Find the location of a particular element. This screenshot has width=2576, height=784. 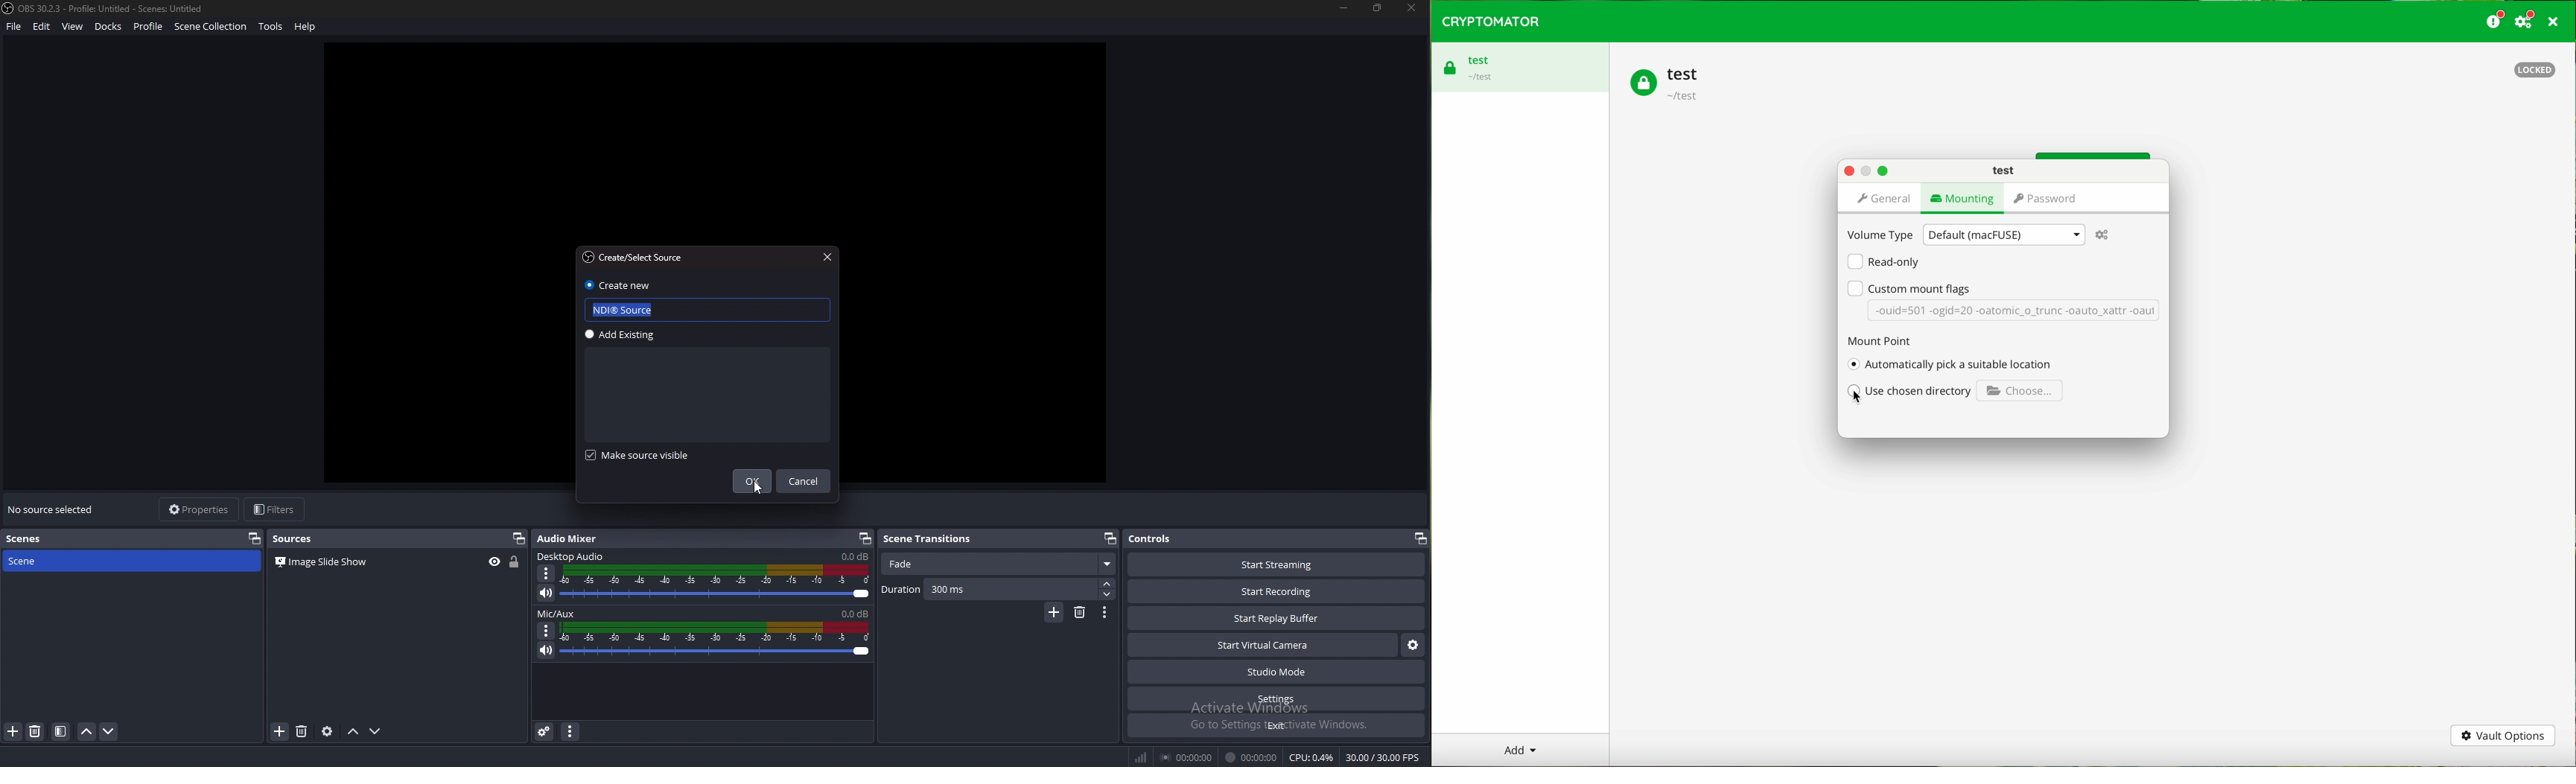

volume adjust is located at coordinates (716, 582).